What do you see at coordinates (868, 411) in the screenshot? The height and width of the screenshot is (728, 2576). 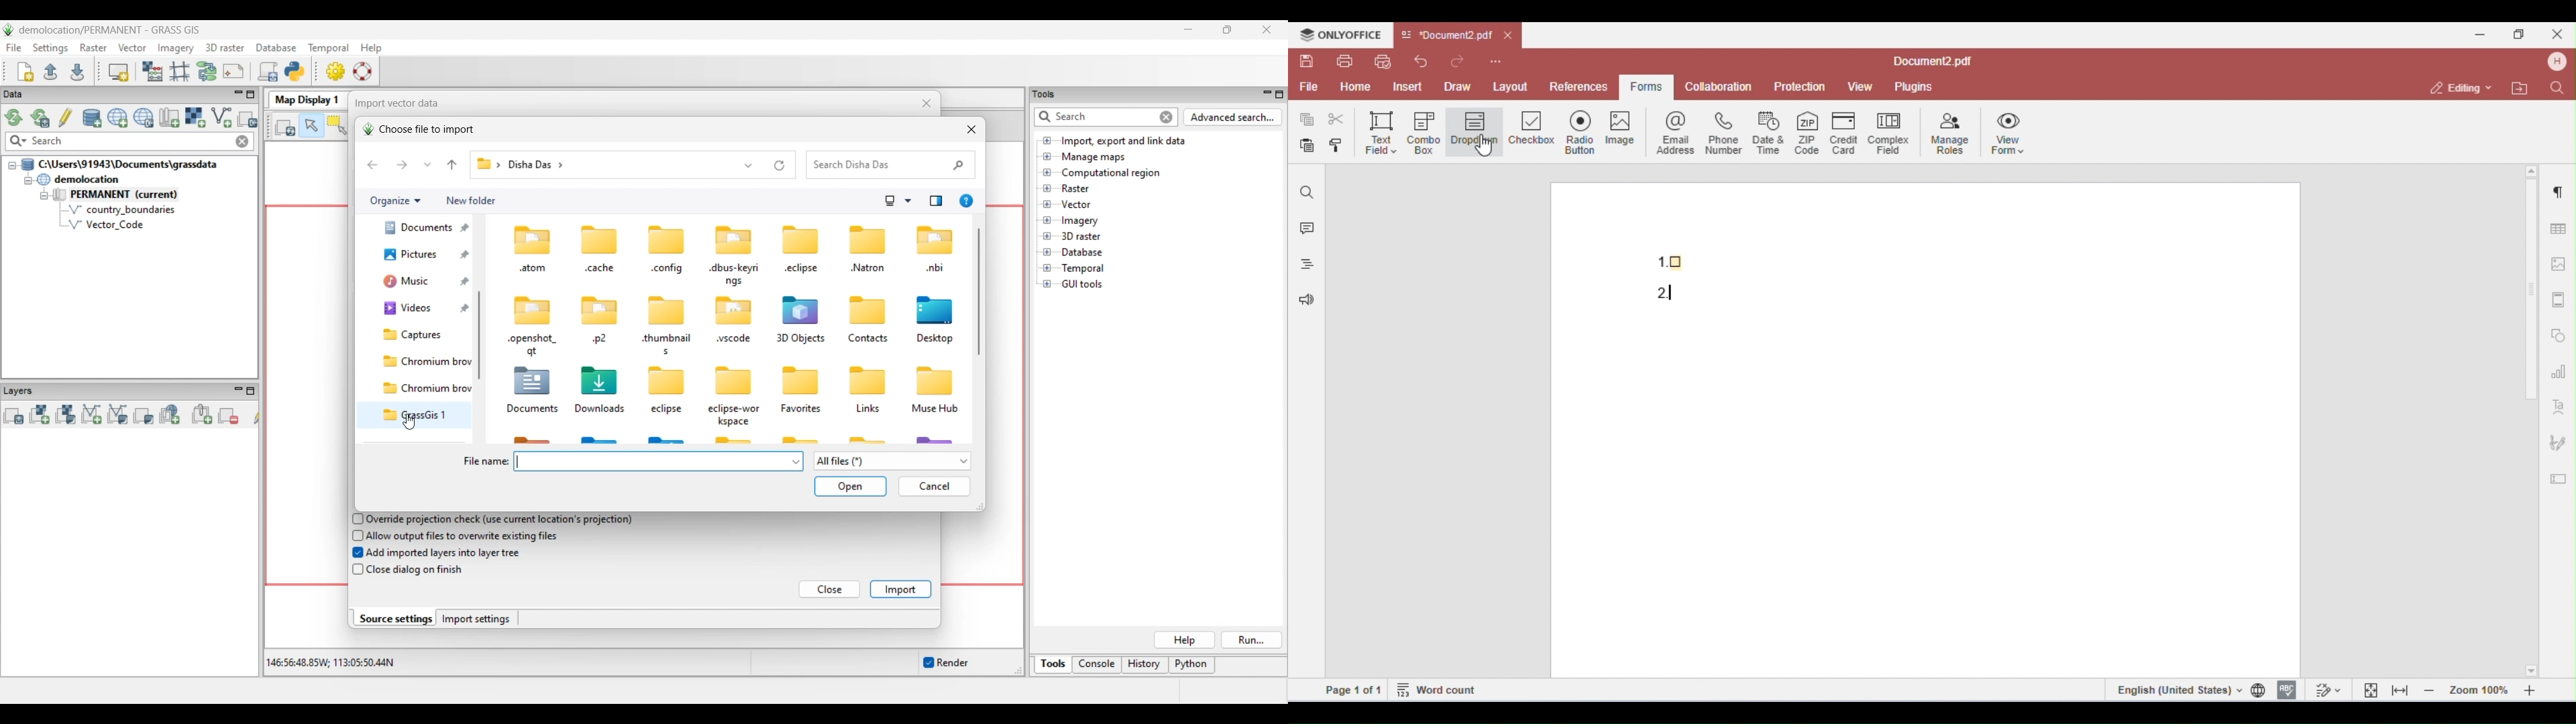 I see `Links` at bounding box center [868, 411].